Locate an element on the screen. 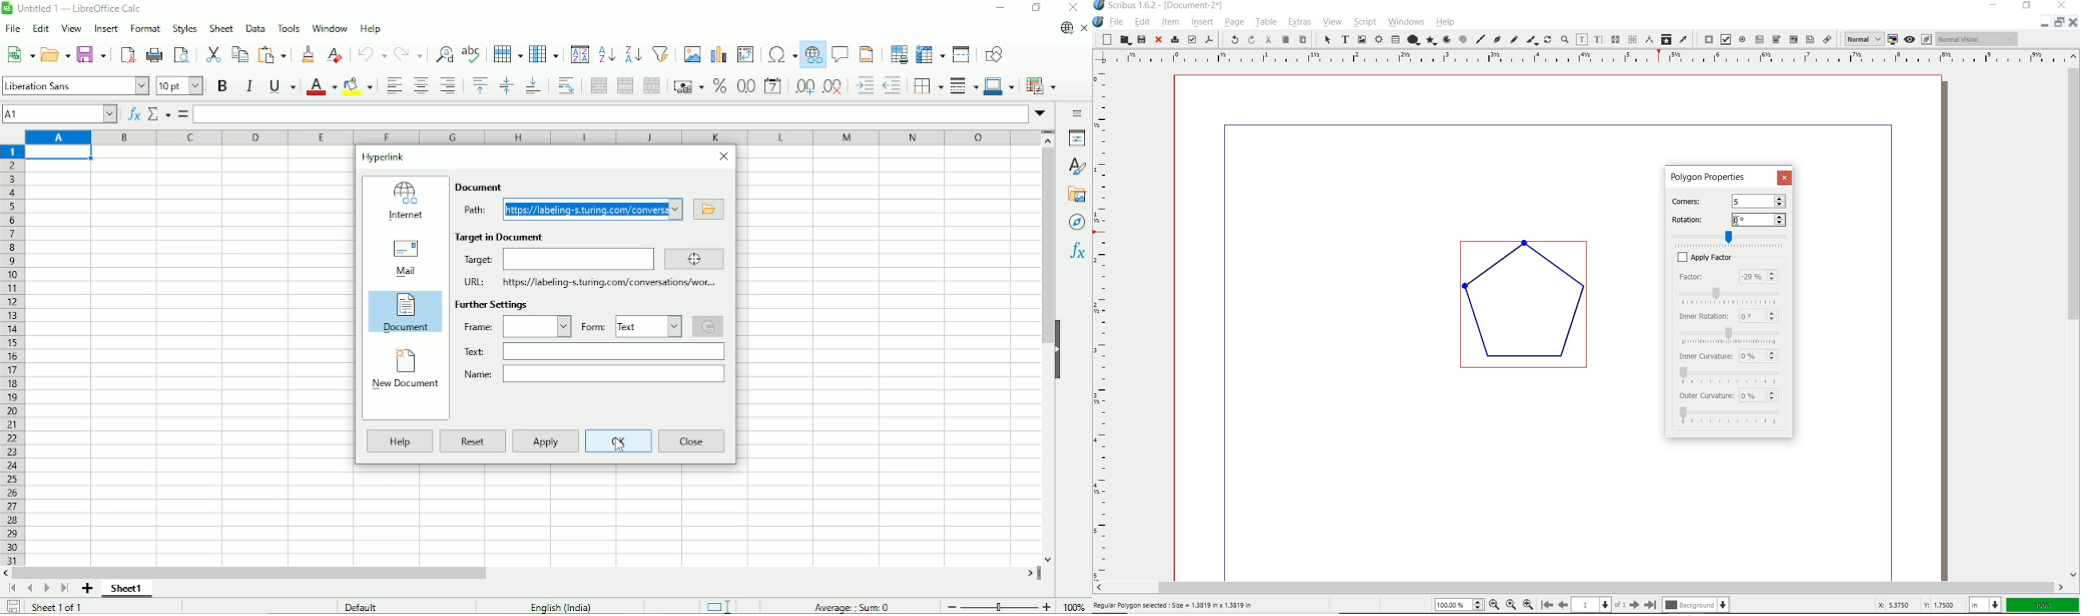  Close is located at coordinates (692, 441).